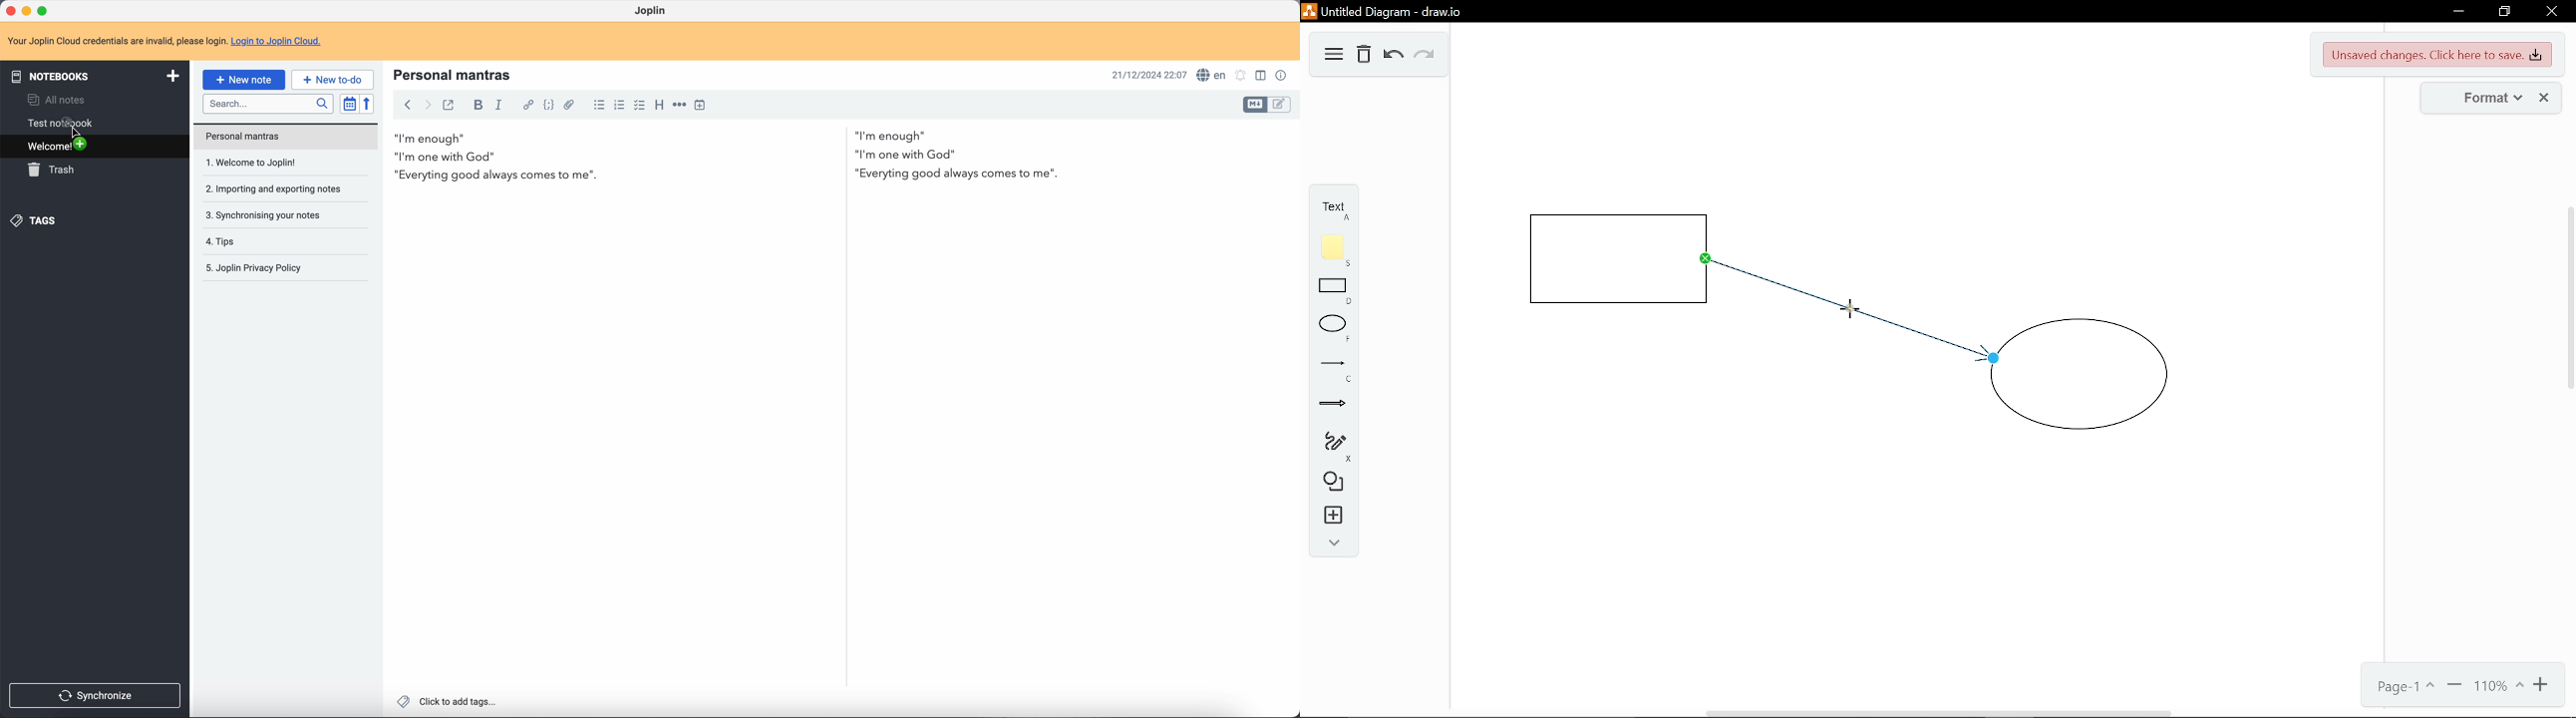 The image size is (2576, 728). I want to click on title, so click(455, 74).